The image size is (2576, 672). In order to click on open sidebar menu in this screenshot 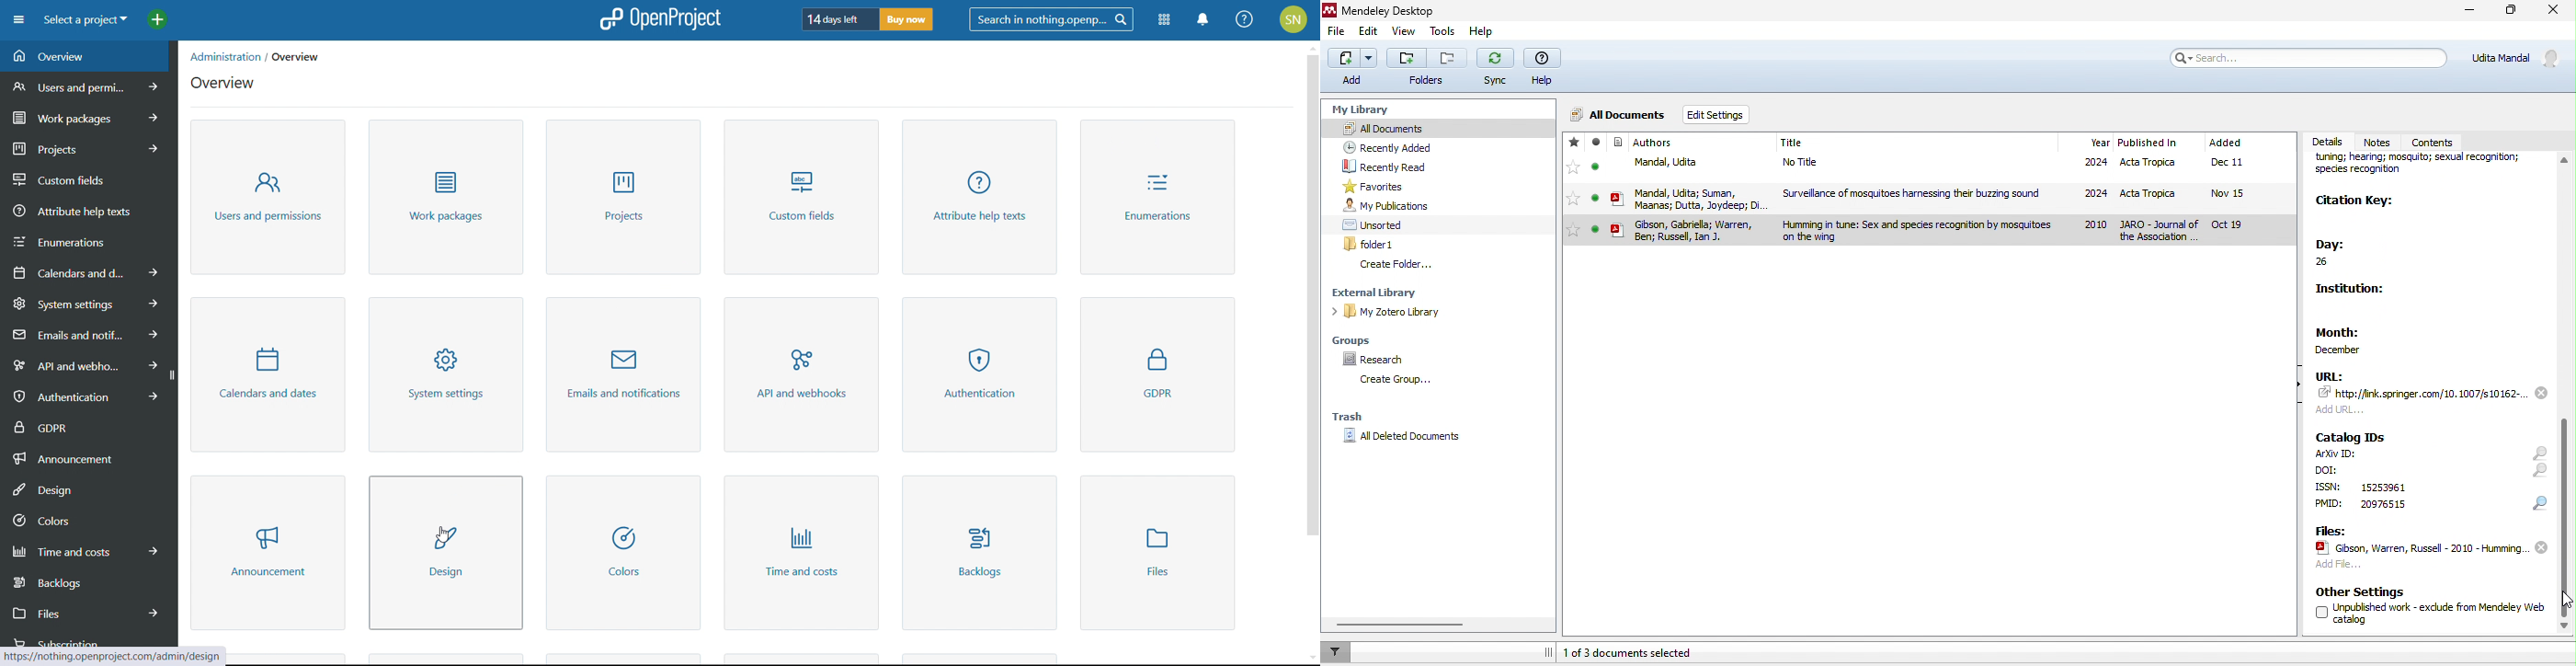, I will do `click(19, 20)`.